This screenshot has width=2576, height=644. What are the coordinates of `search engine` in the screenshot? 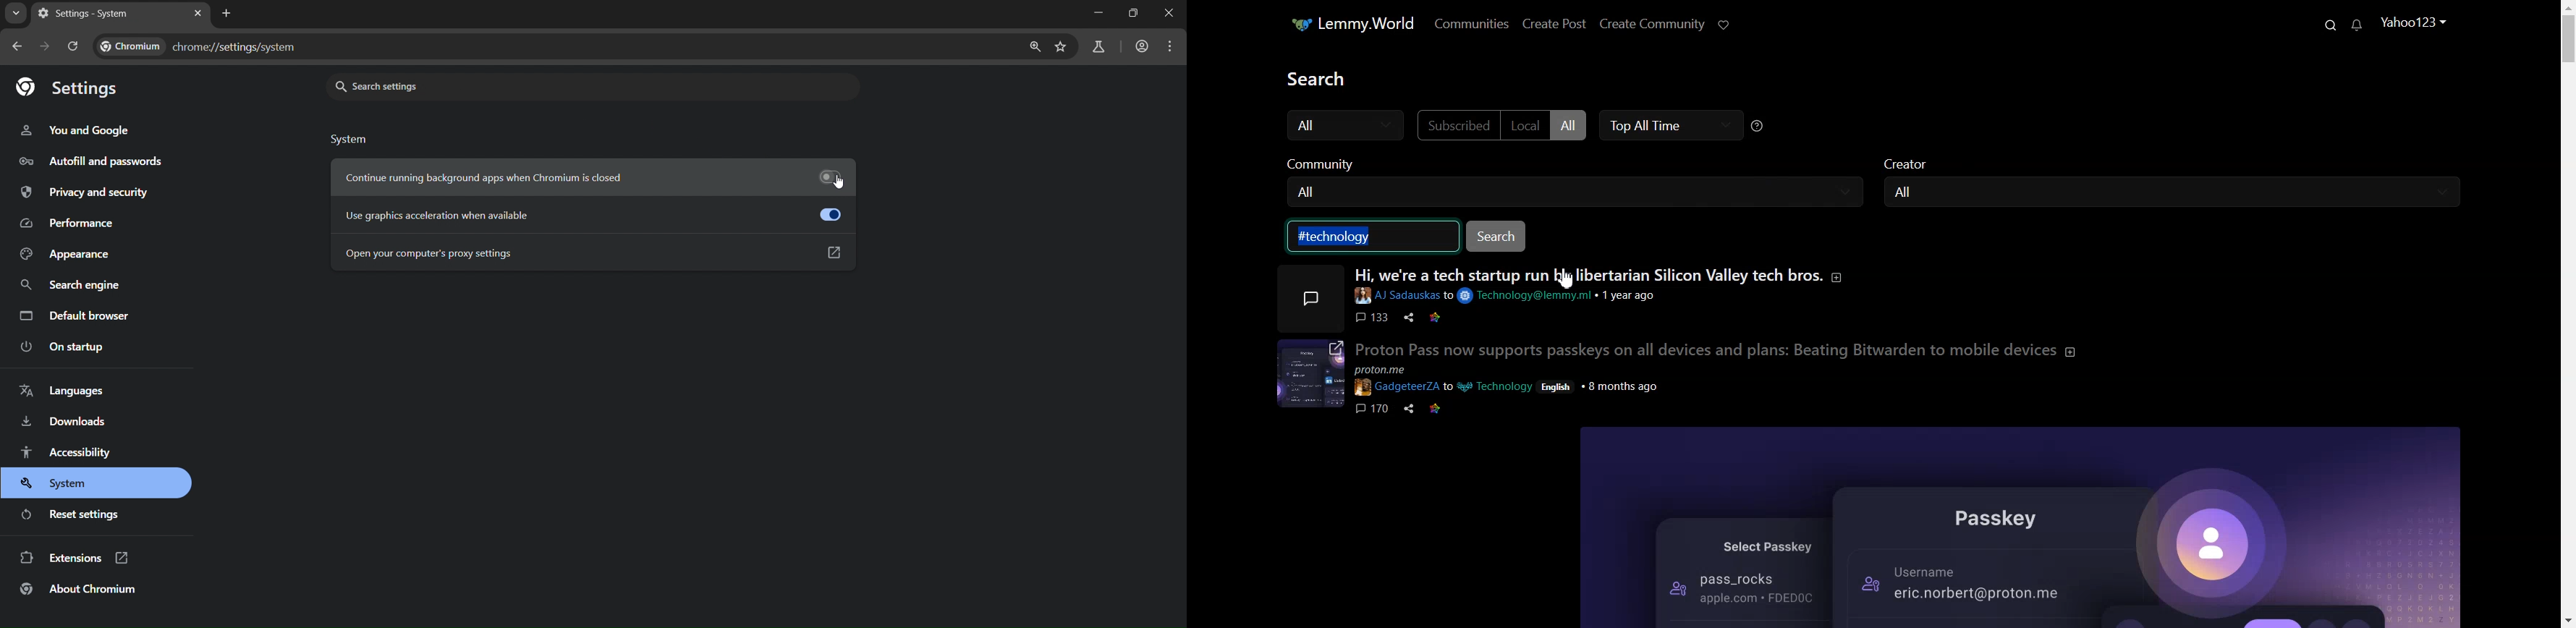 It's located at (74, 283).